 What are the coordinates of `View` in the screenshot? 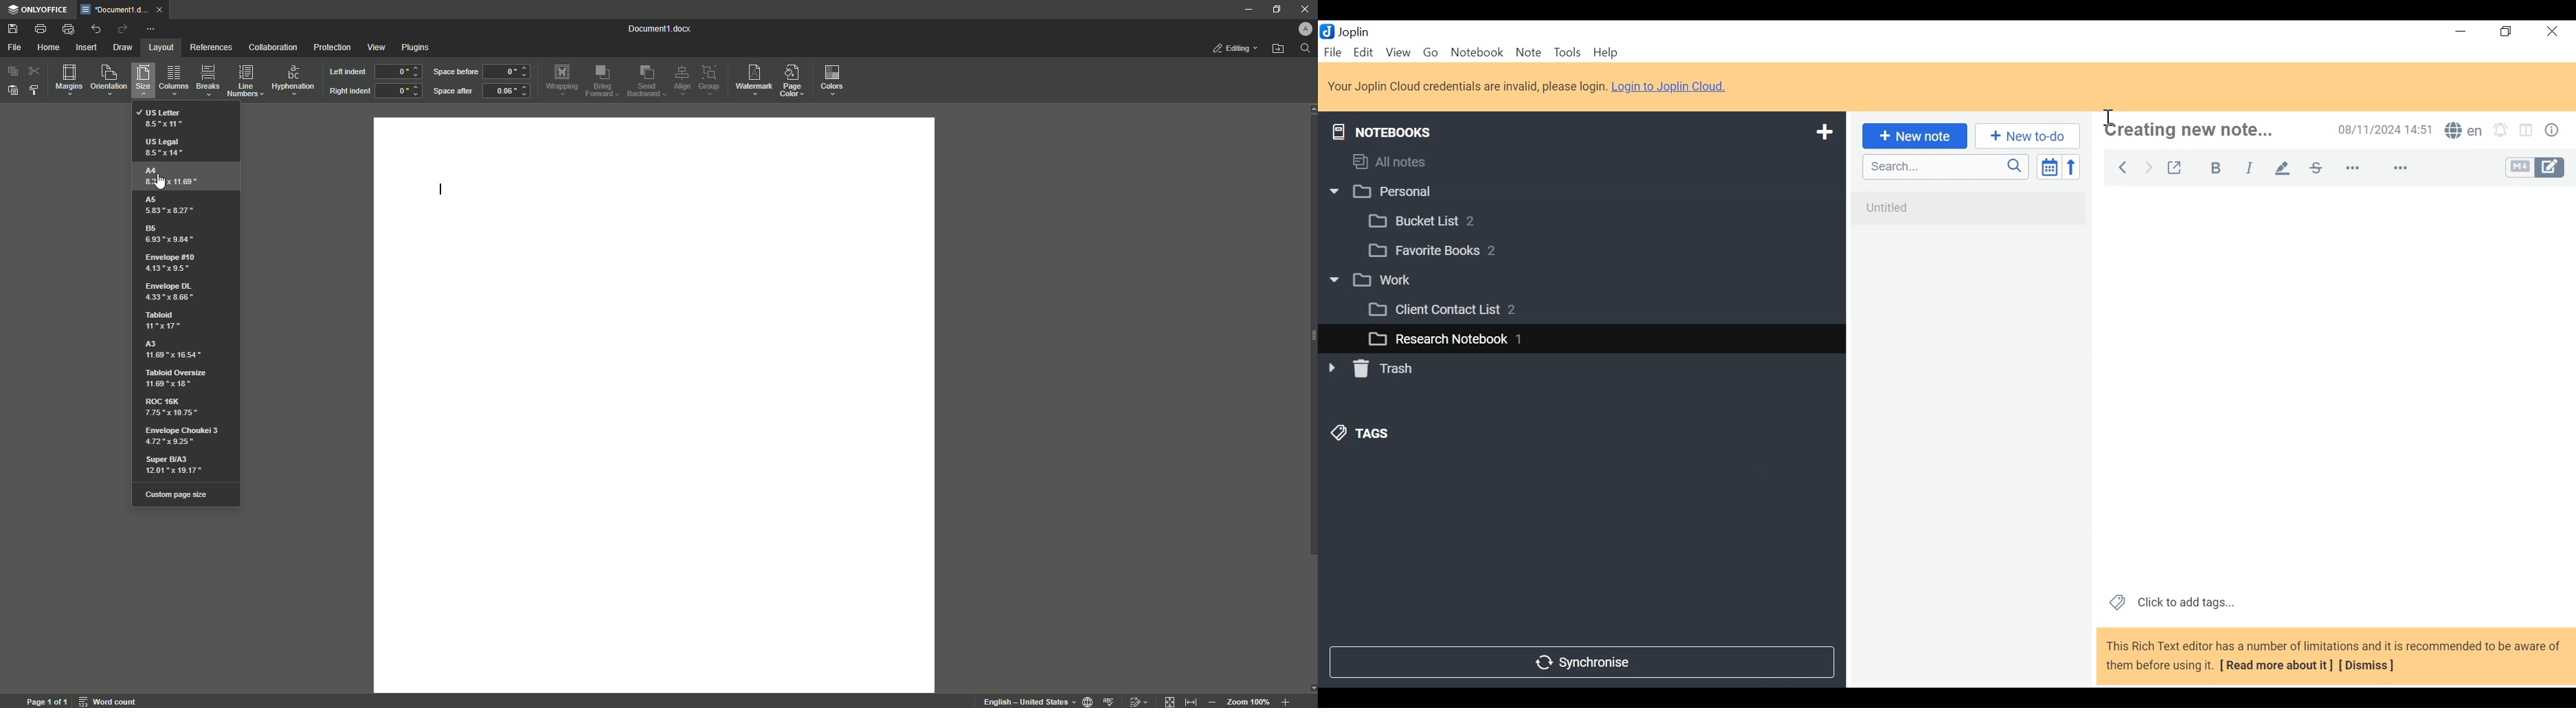 It's located at (1398, 52).